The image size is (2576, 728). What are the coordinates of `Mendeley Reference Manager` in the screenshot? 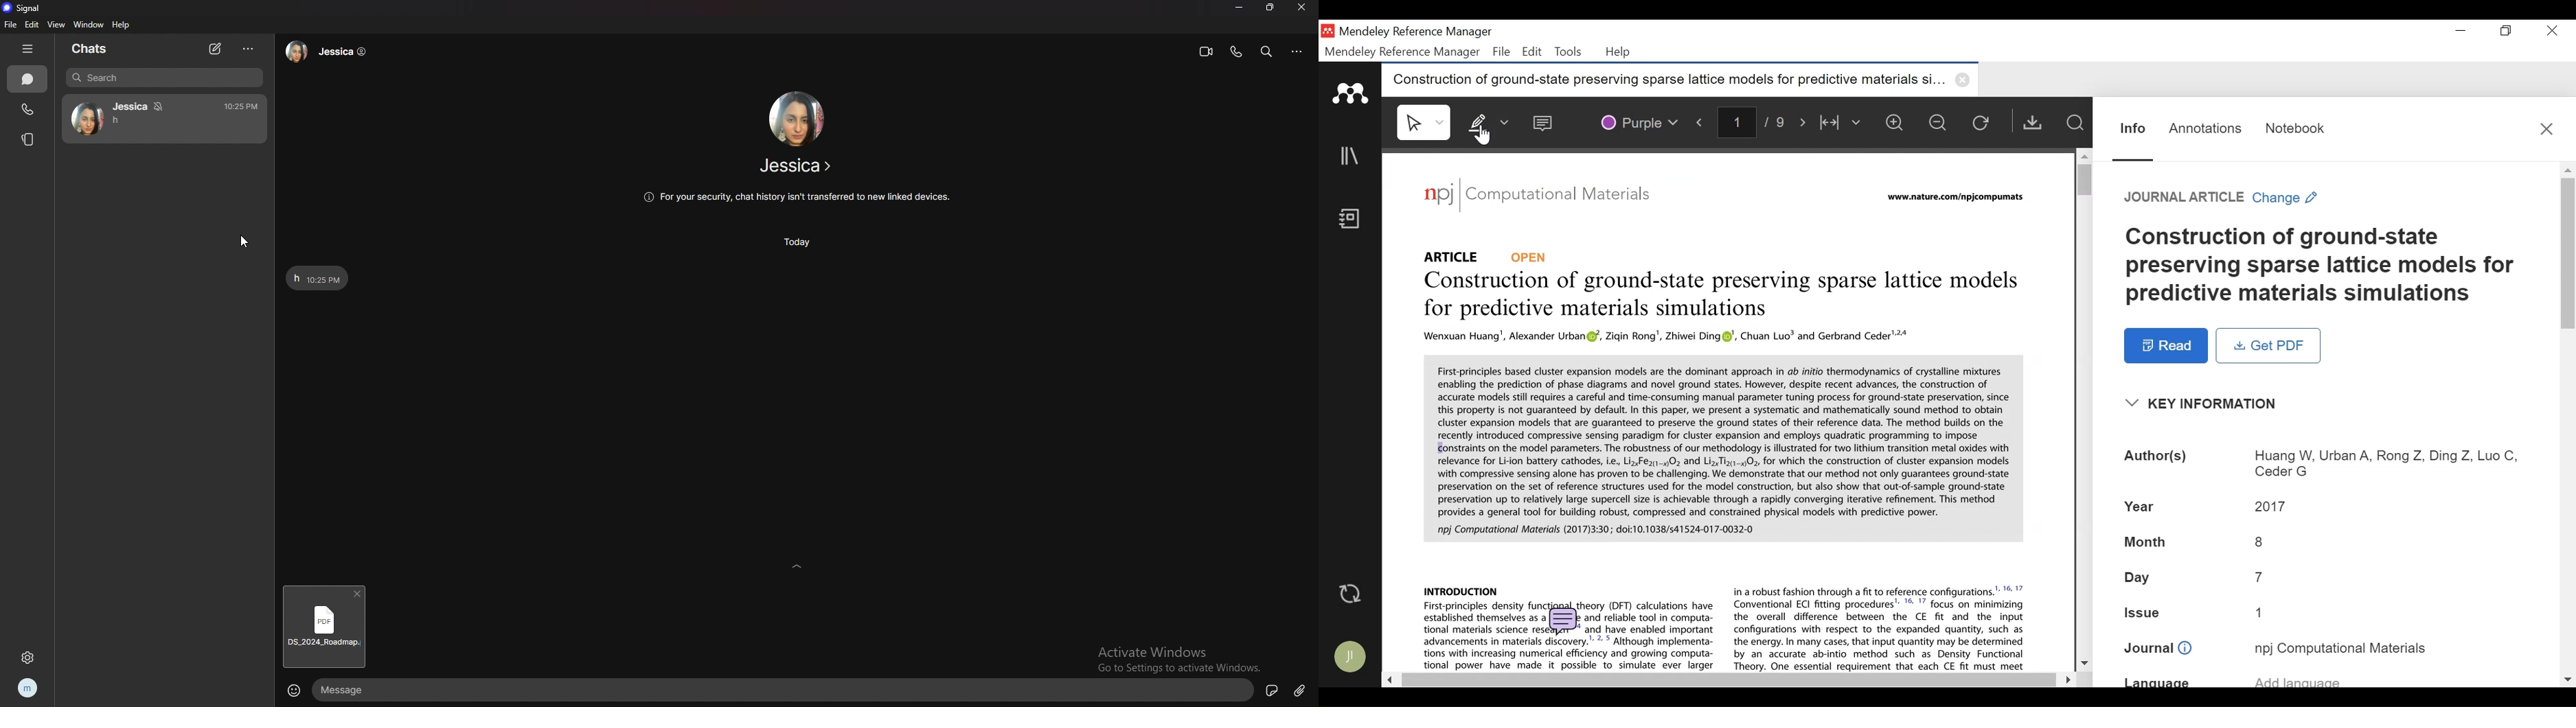 It's located at (1403, 52).